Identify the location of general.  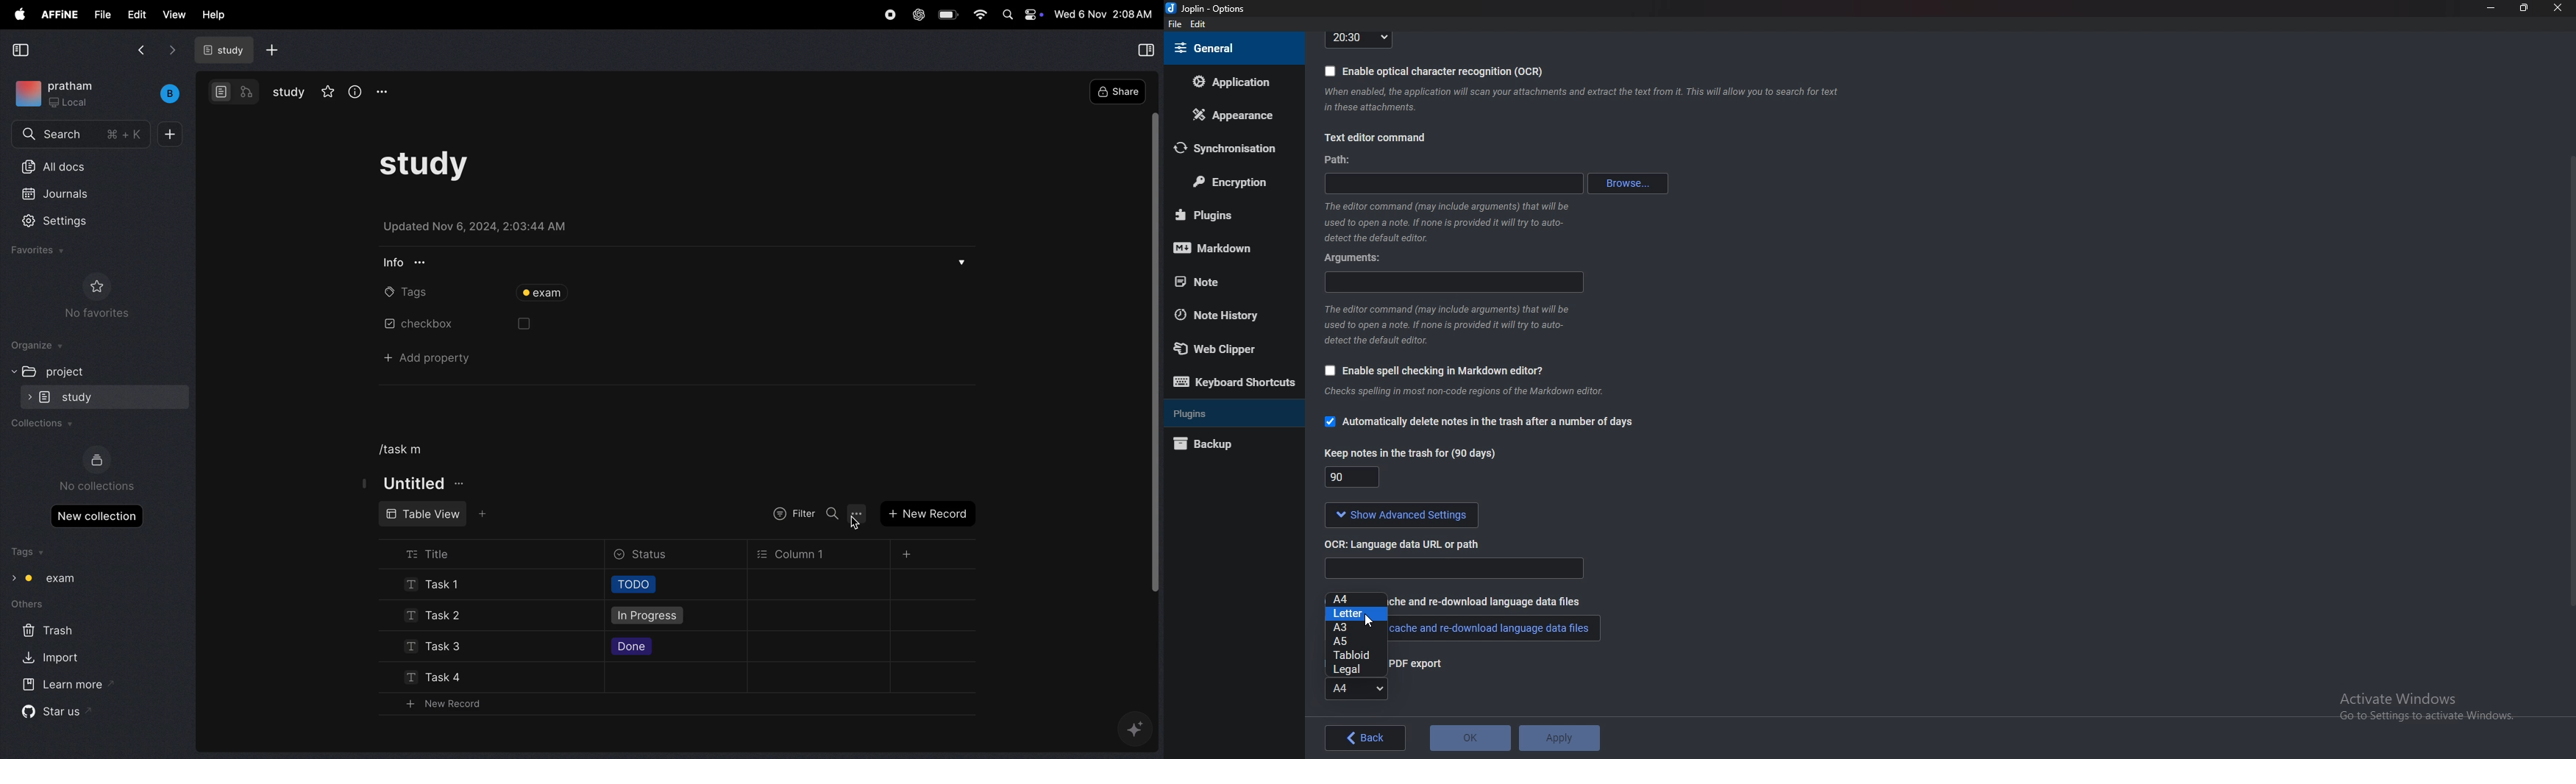
(1231, 48).